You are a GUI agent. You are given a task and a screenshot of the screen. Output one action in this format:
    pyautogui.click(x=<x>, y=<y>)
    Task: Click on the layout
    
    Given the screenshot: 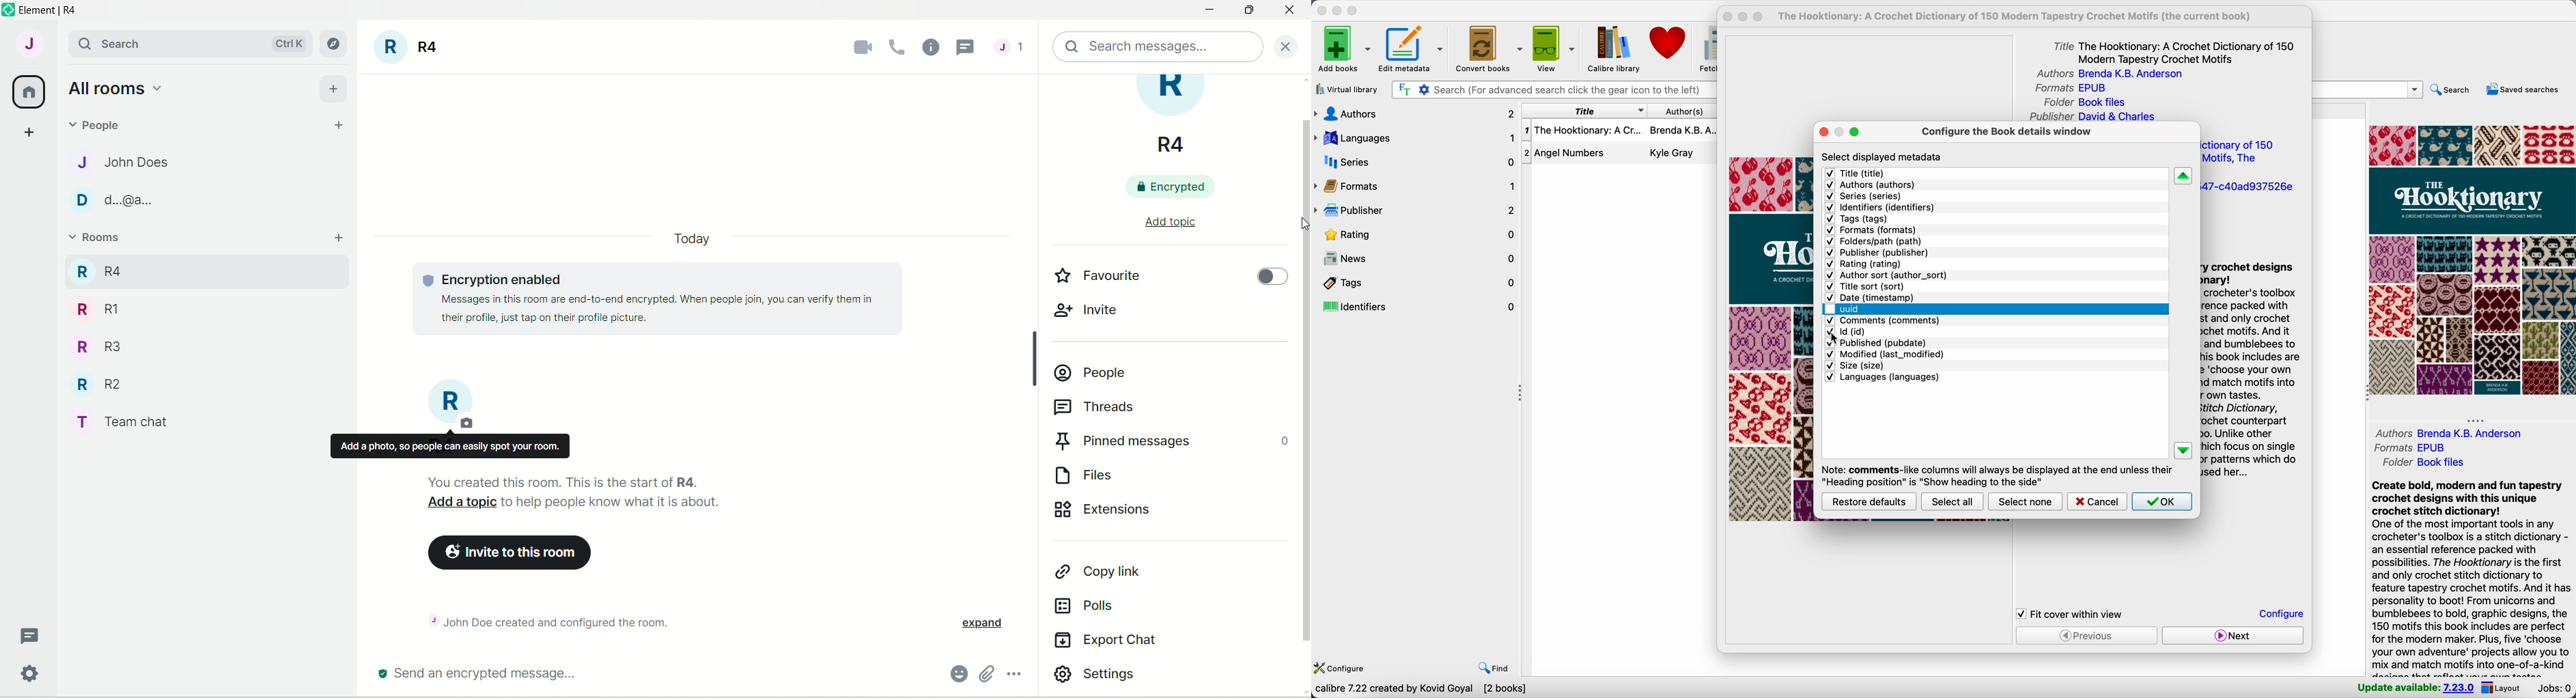 What is the action you would take?
    pyautogui.click(x=2500, y=687)
    